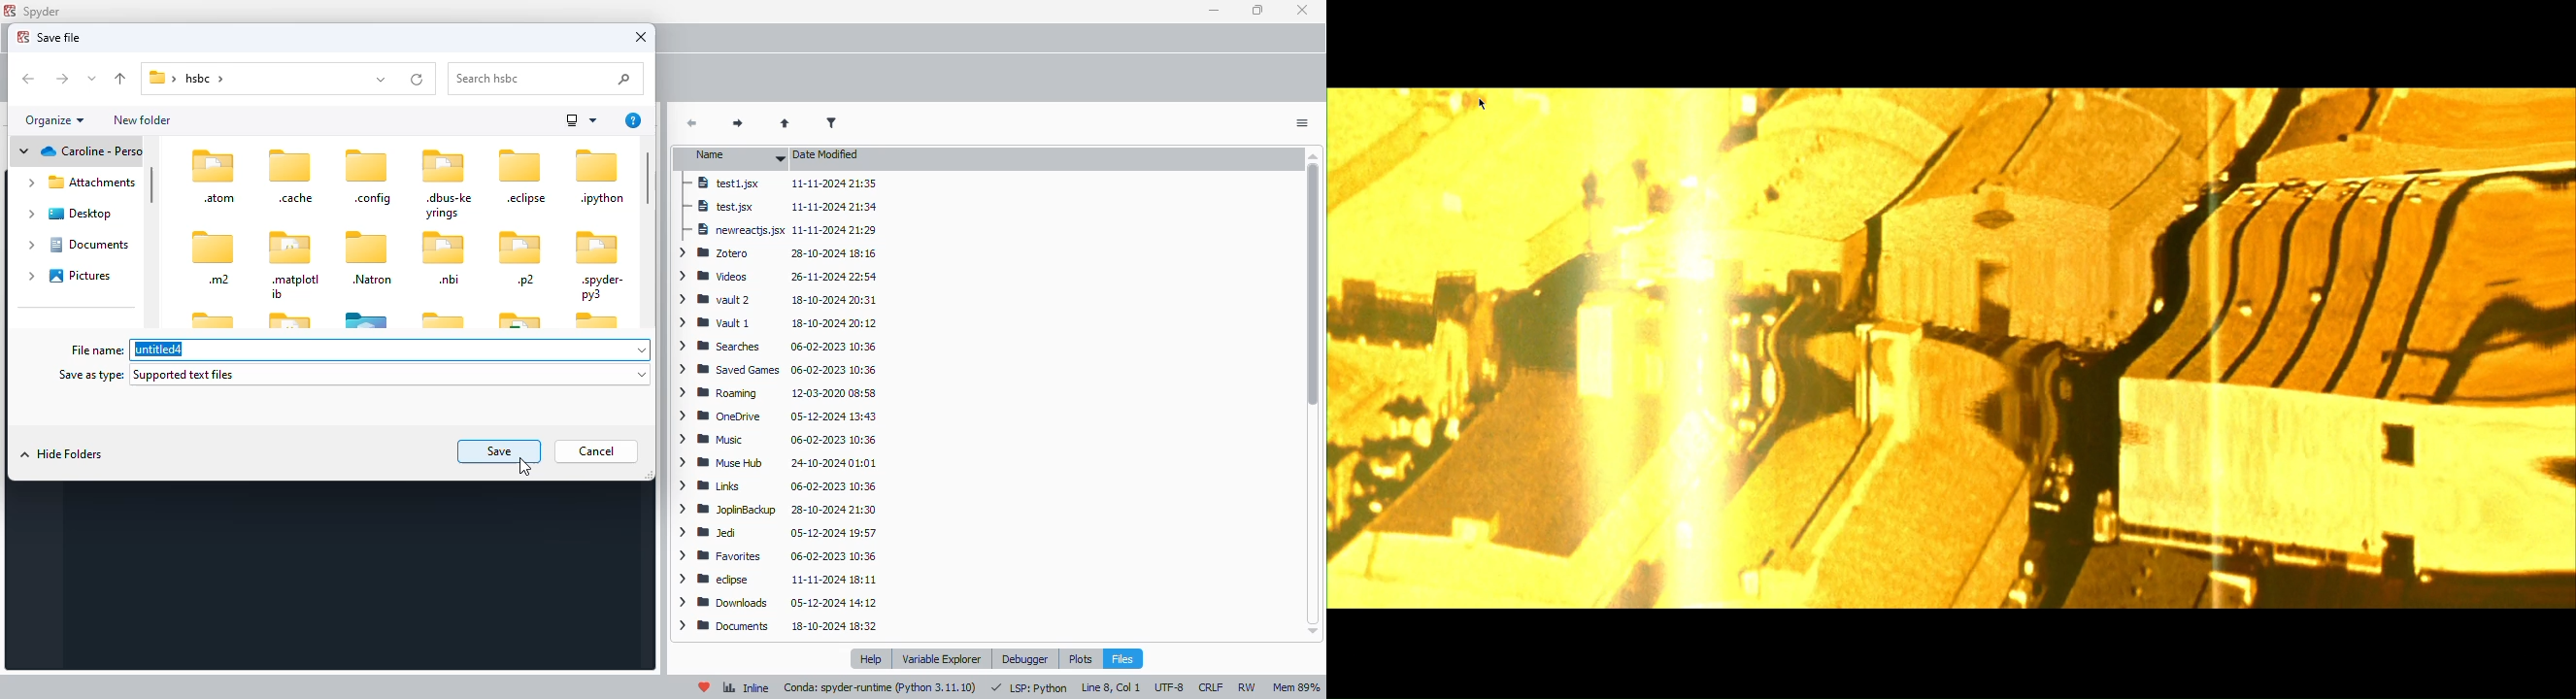 The image size is (2576, 700). What do you see at coordinates (62, 454) in the screenshot?
I see `hide folders` at bounding box center [62, 454].